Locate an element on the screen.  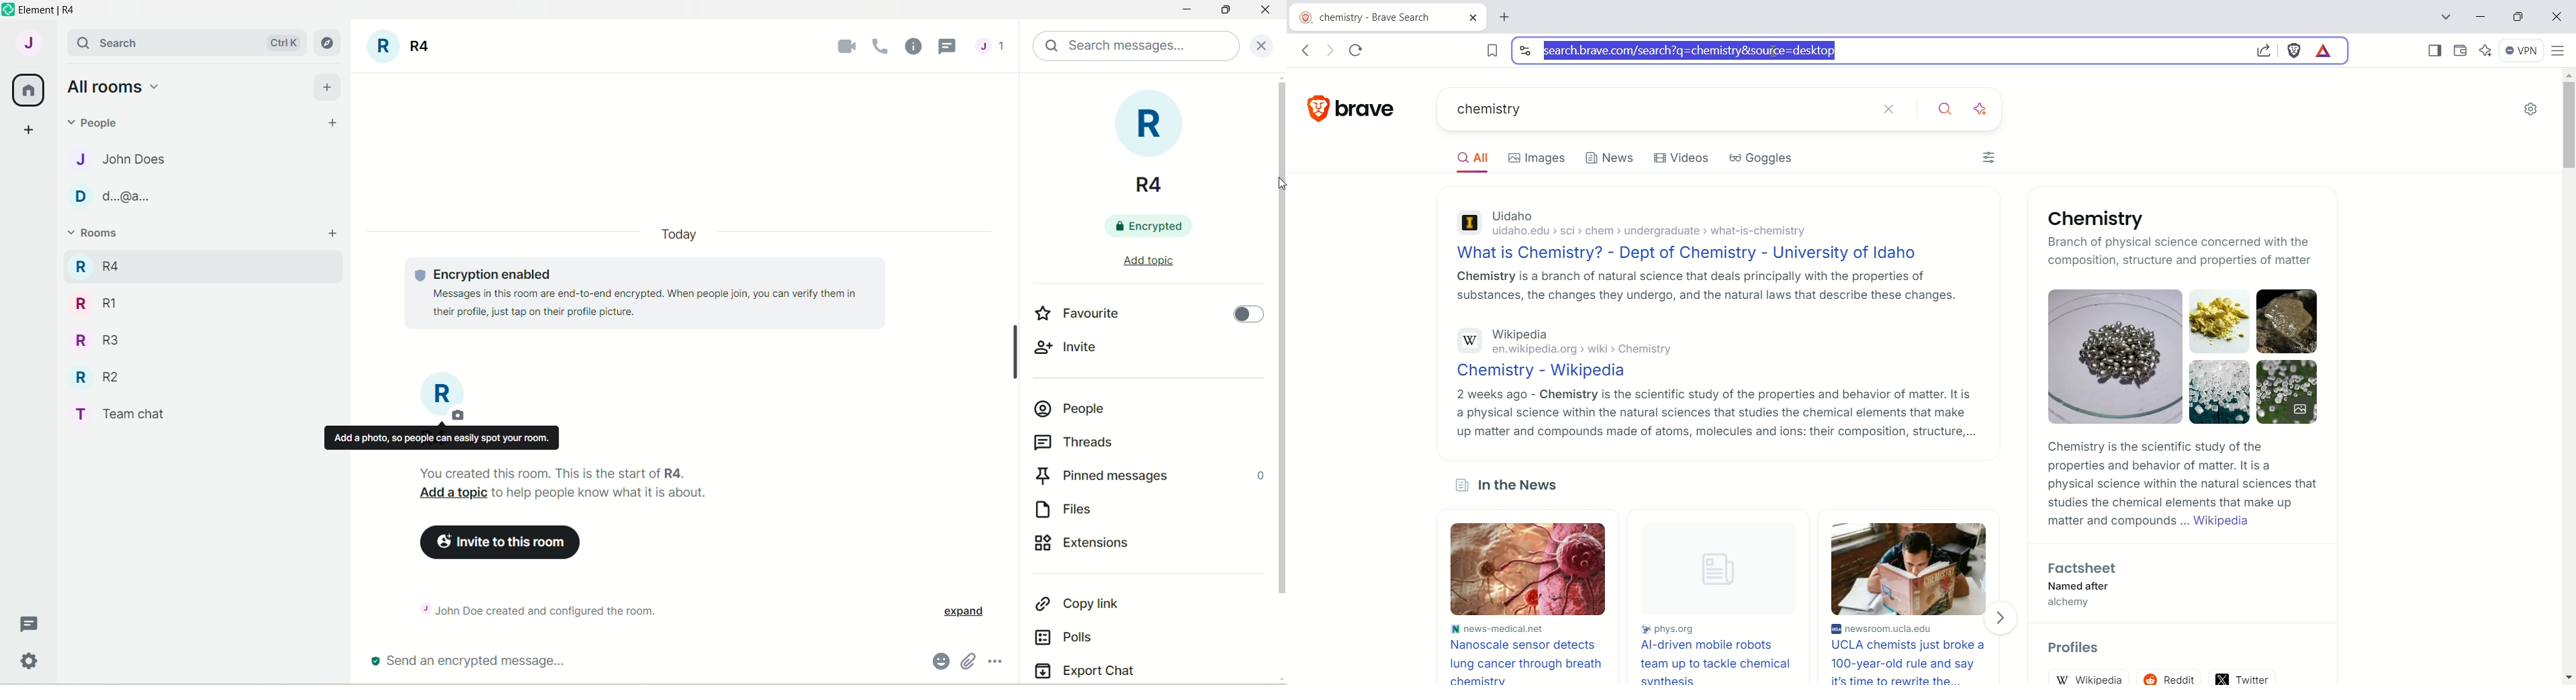
invite to this room is located at coordinates (497, 543).